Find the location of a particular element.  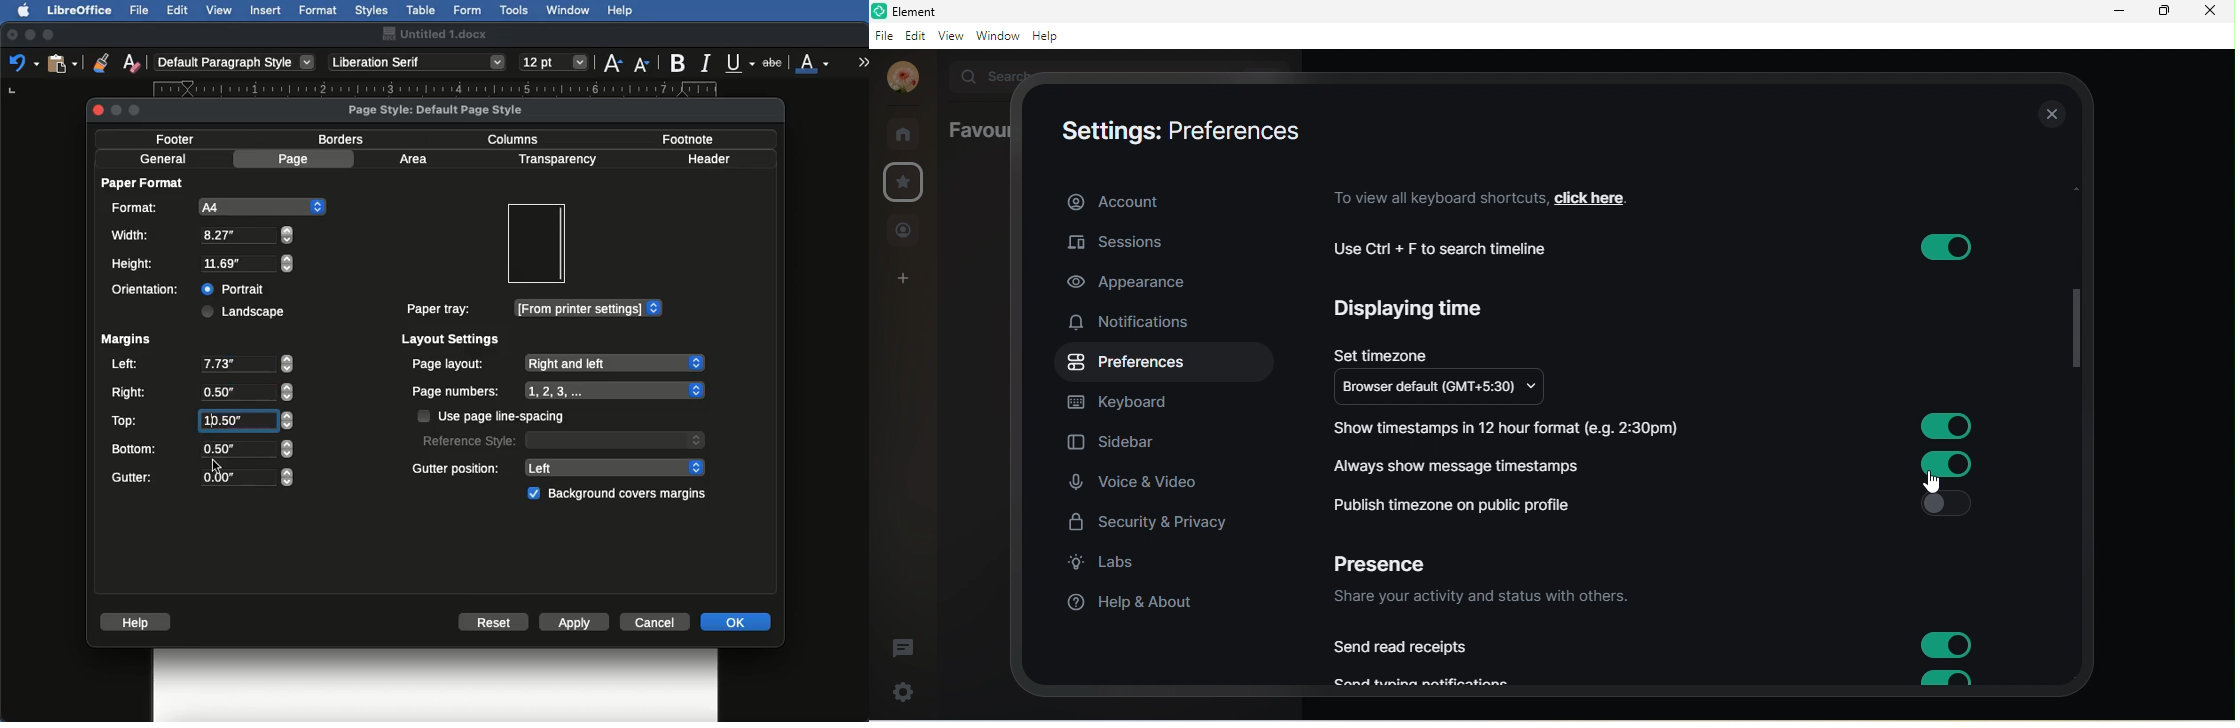

close is located at coordinates (98, 110).